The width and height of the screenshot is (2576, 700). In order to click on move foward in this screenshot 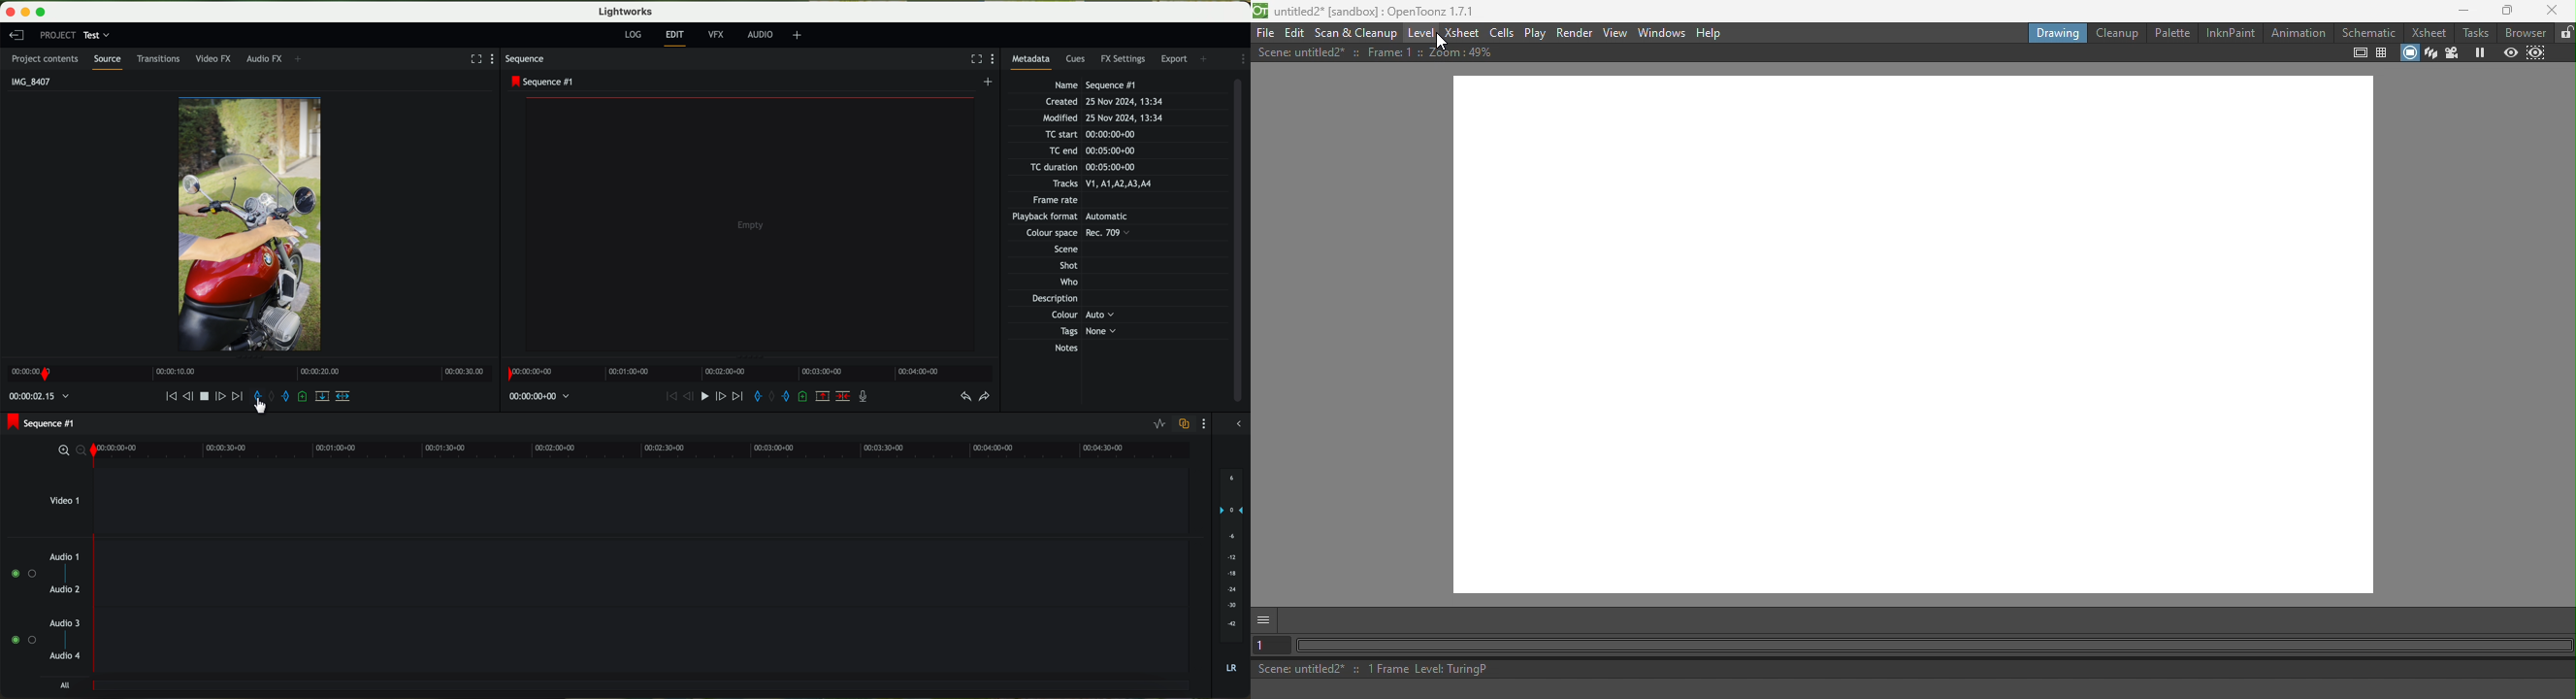, I will do `click(237, 396)`.